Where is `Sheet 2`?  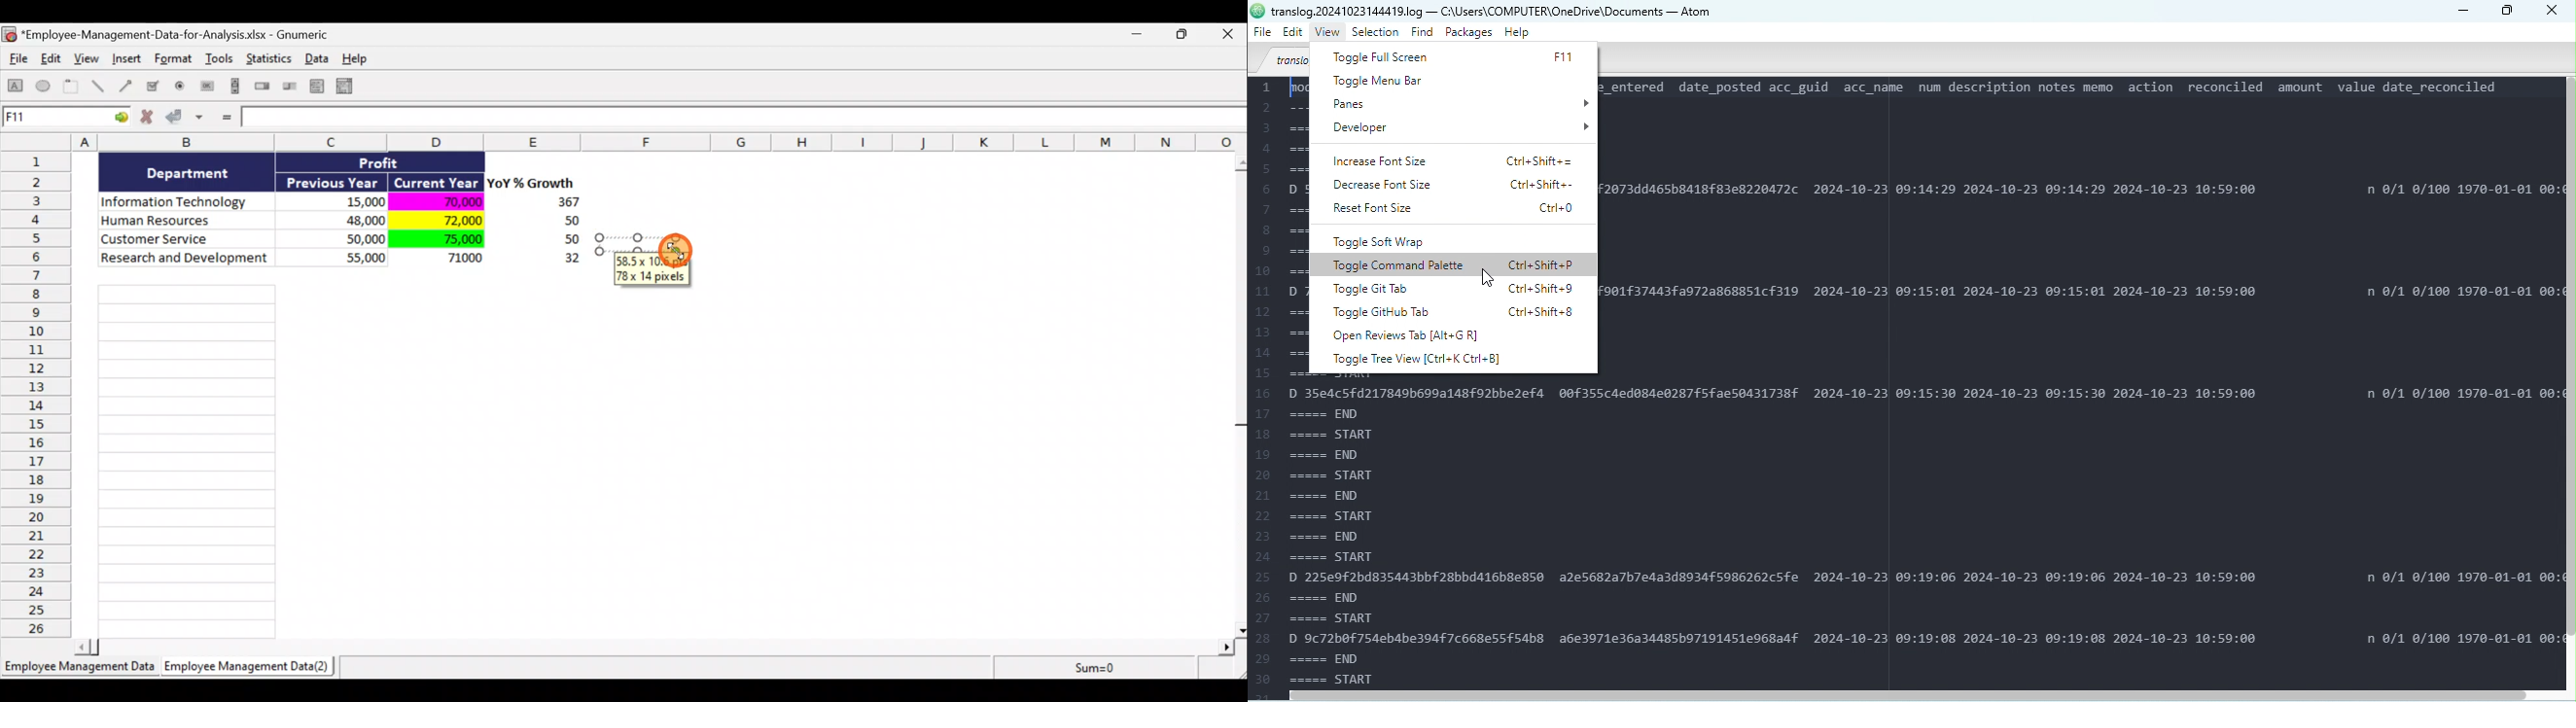
Sheet 2 is located at coordinates (250, 670).